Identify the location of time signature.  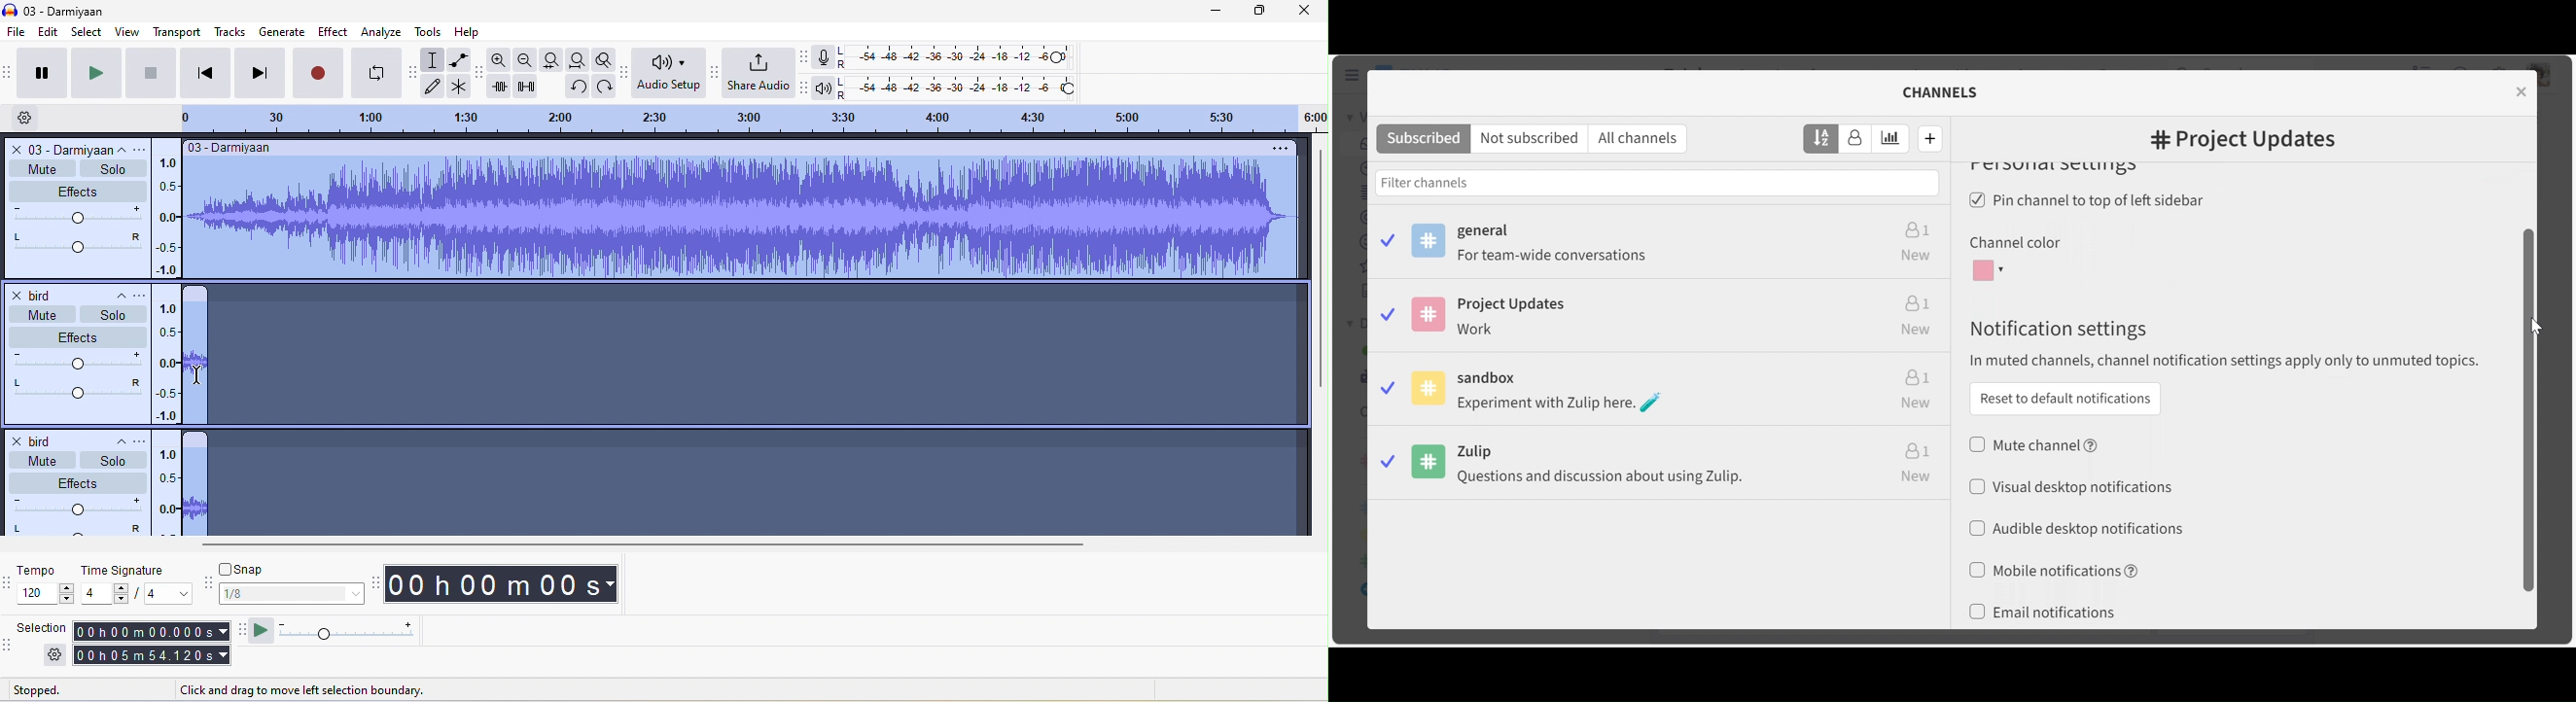
(130, 571).